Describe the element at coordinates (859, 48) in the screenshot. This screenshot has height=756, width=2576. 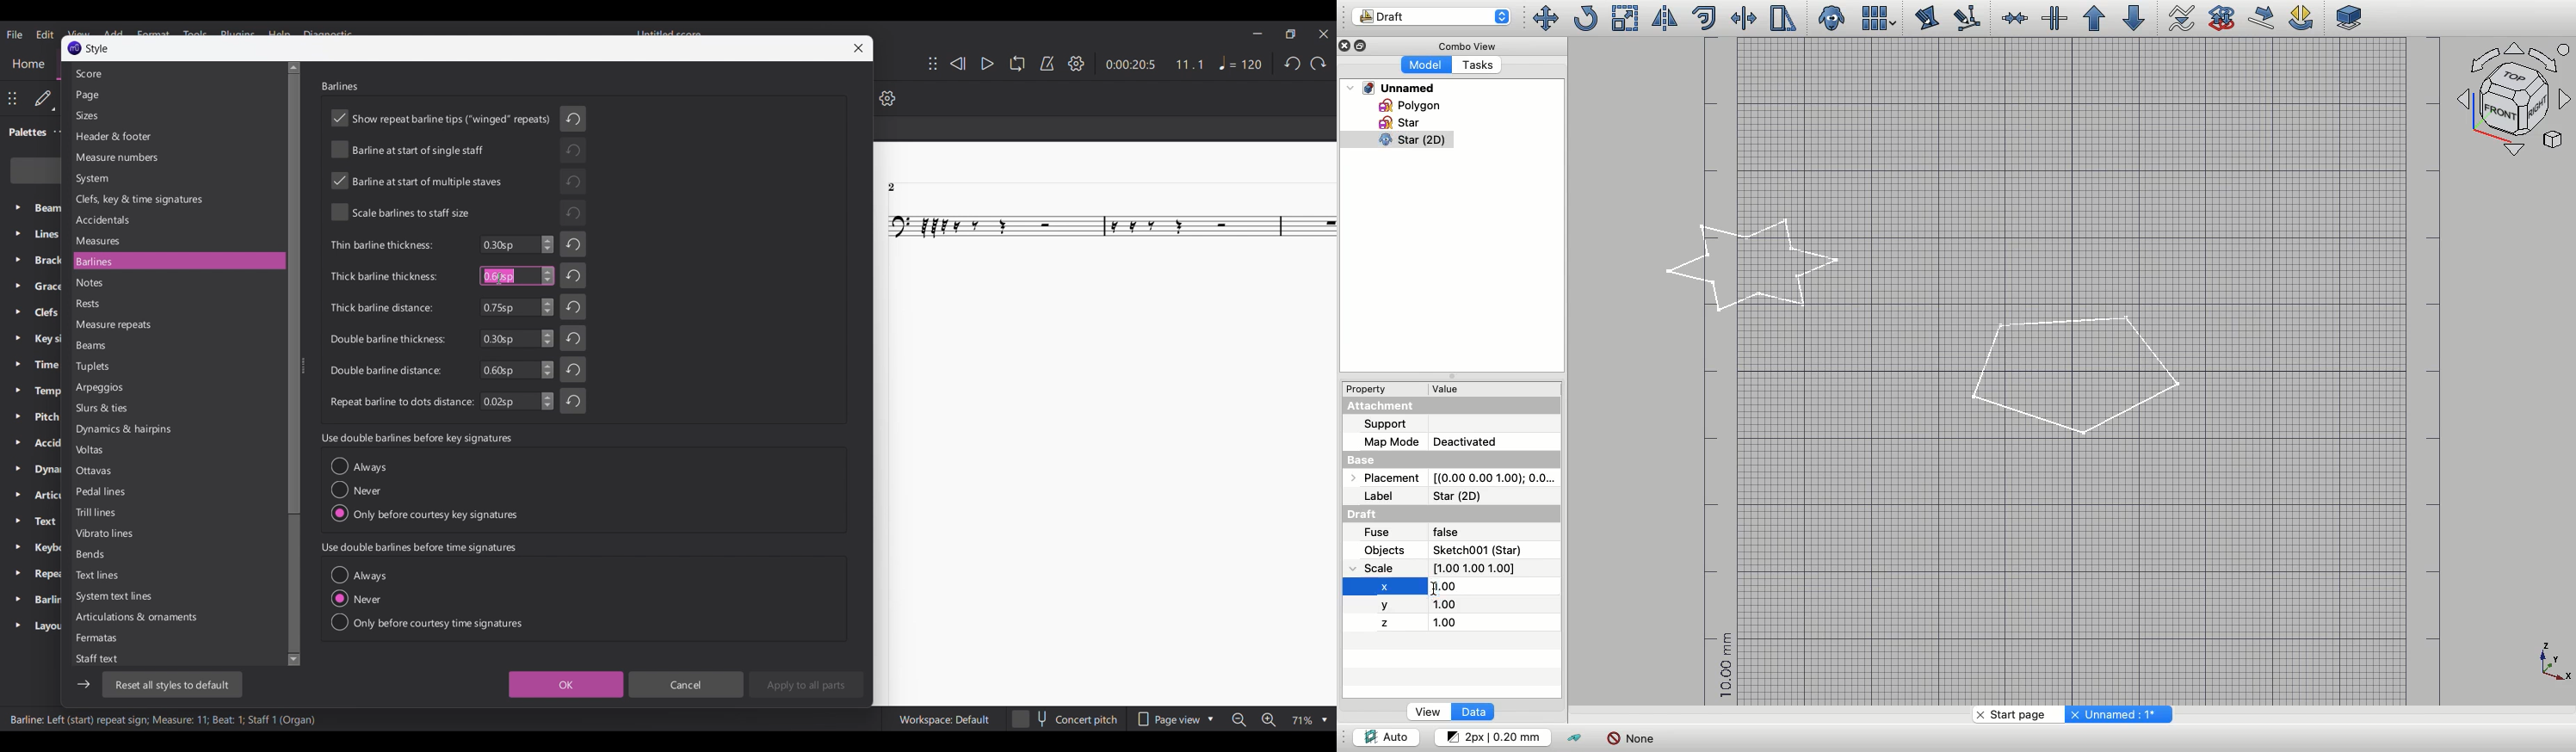
I see `Close window` at that location.